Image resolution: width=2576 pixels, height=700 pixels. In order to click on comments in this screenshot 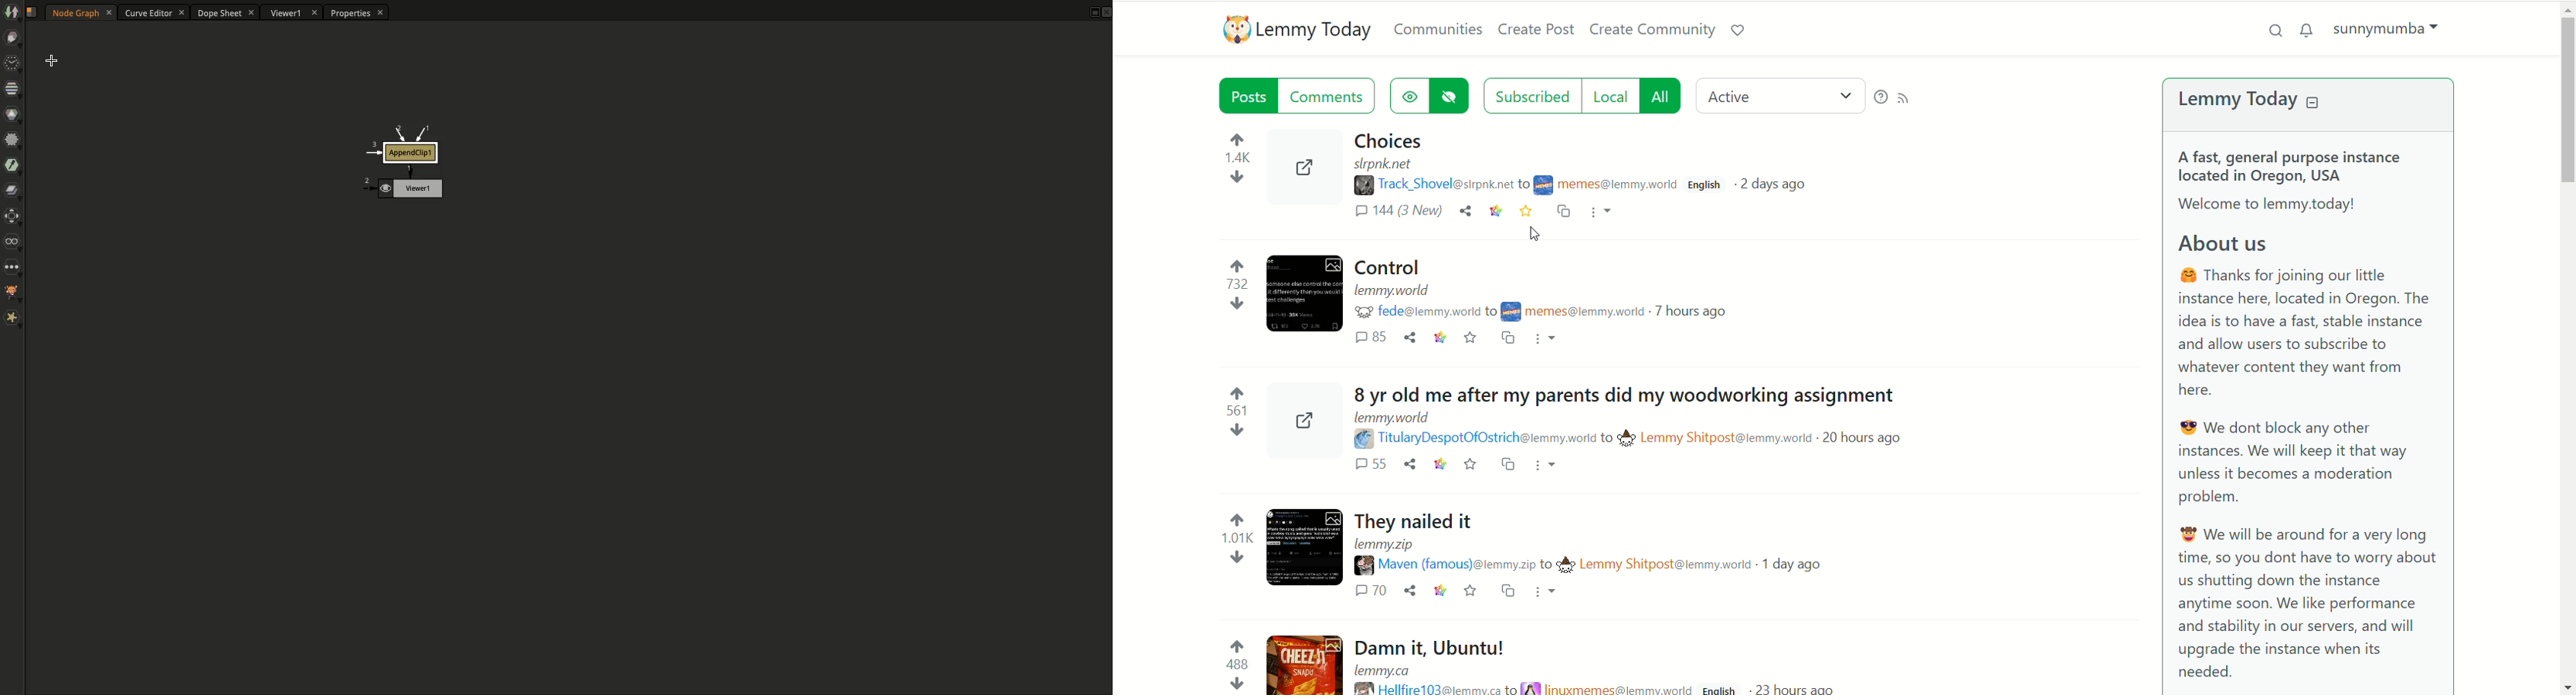, I will do `click(1376, 338)`.